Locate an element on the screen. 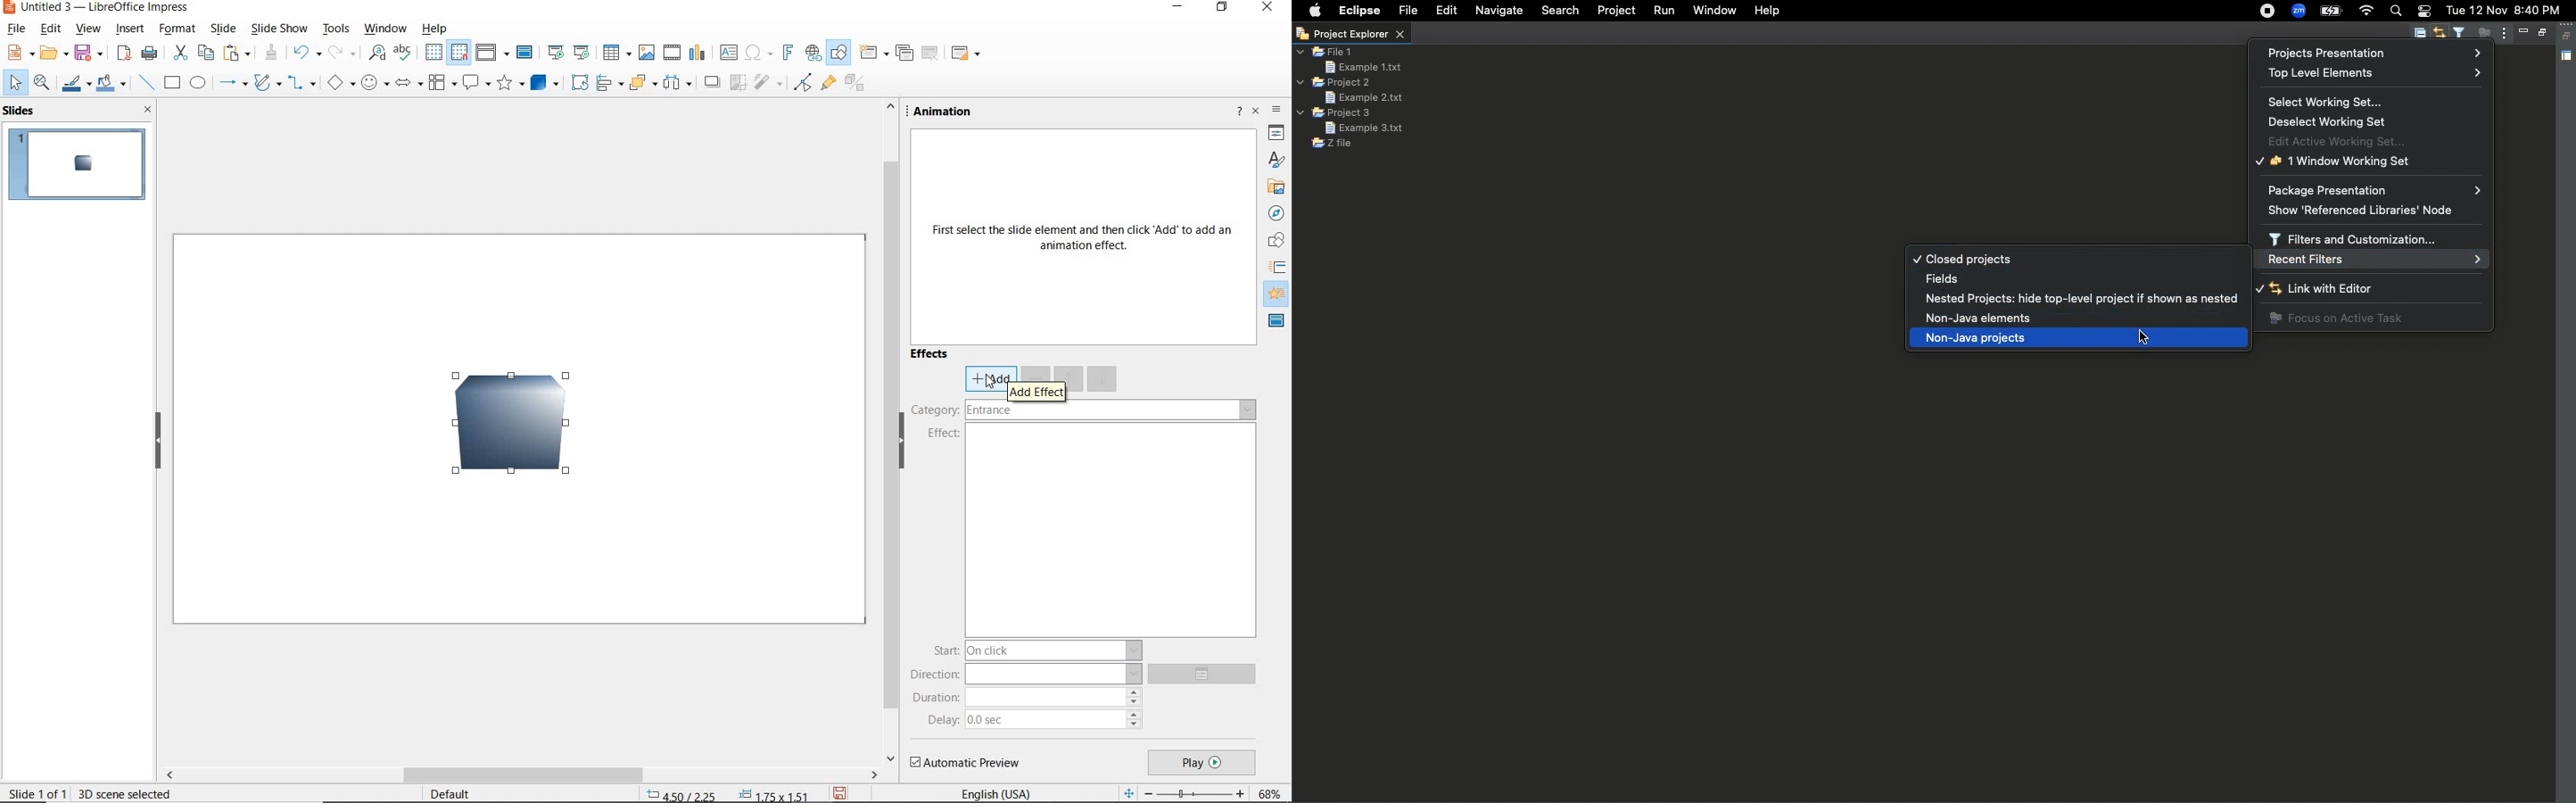 The height and width of the screenshot is (812, 2576). save is located at coordinates (92, 52).